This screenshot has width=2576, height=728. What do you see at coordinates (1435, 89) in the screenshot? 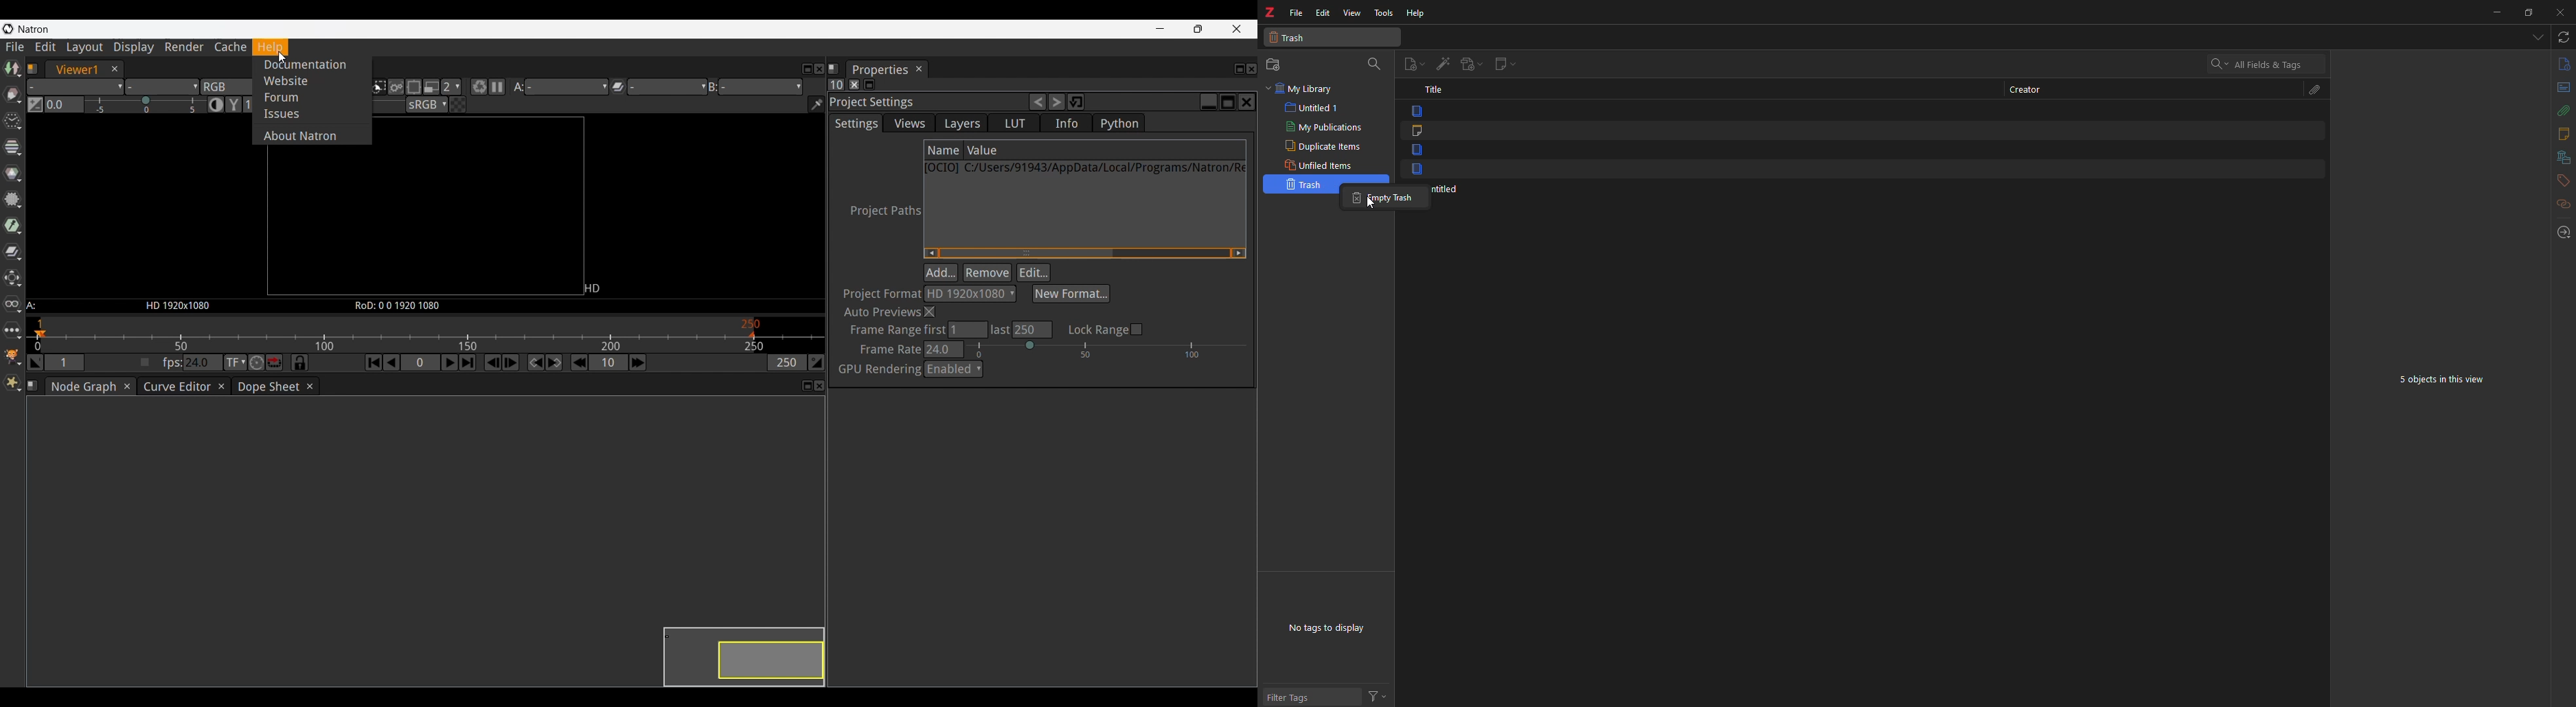
I see `title` at bounding box center [1435, 89].